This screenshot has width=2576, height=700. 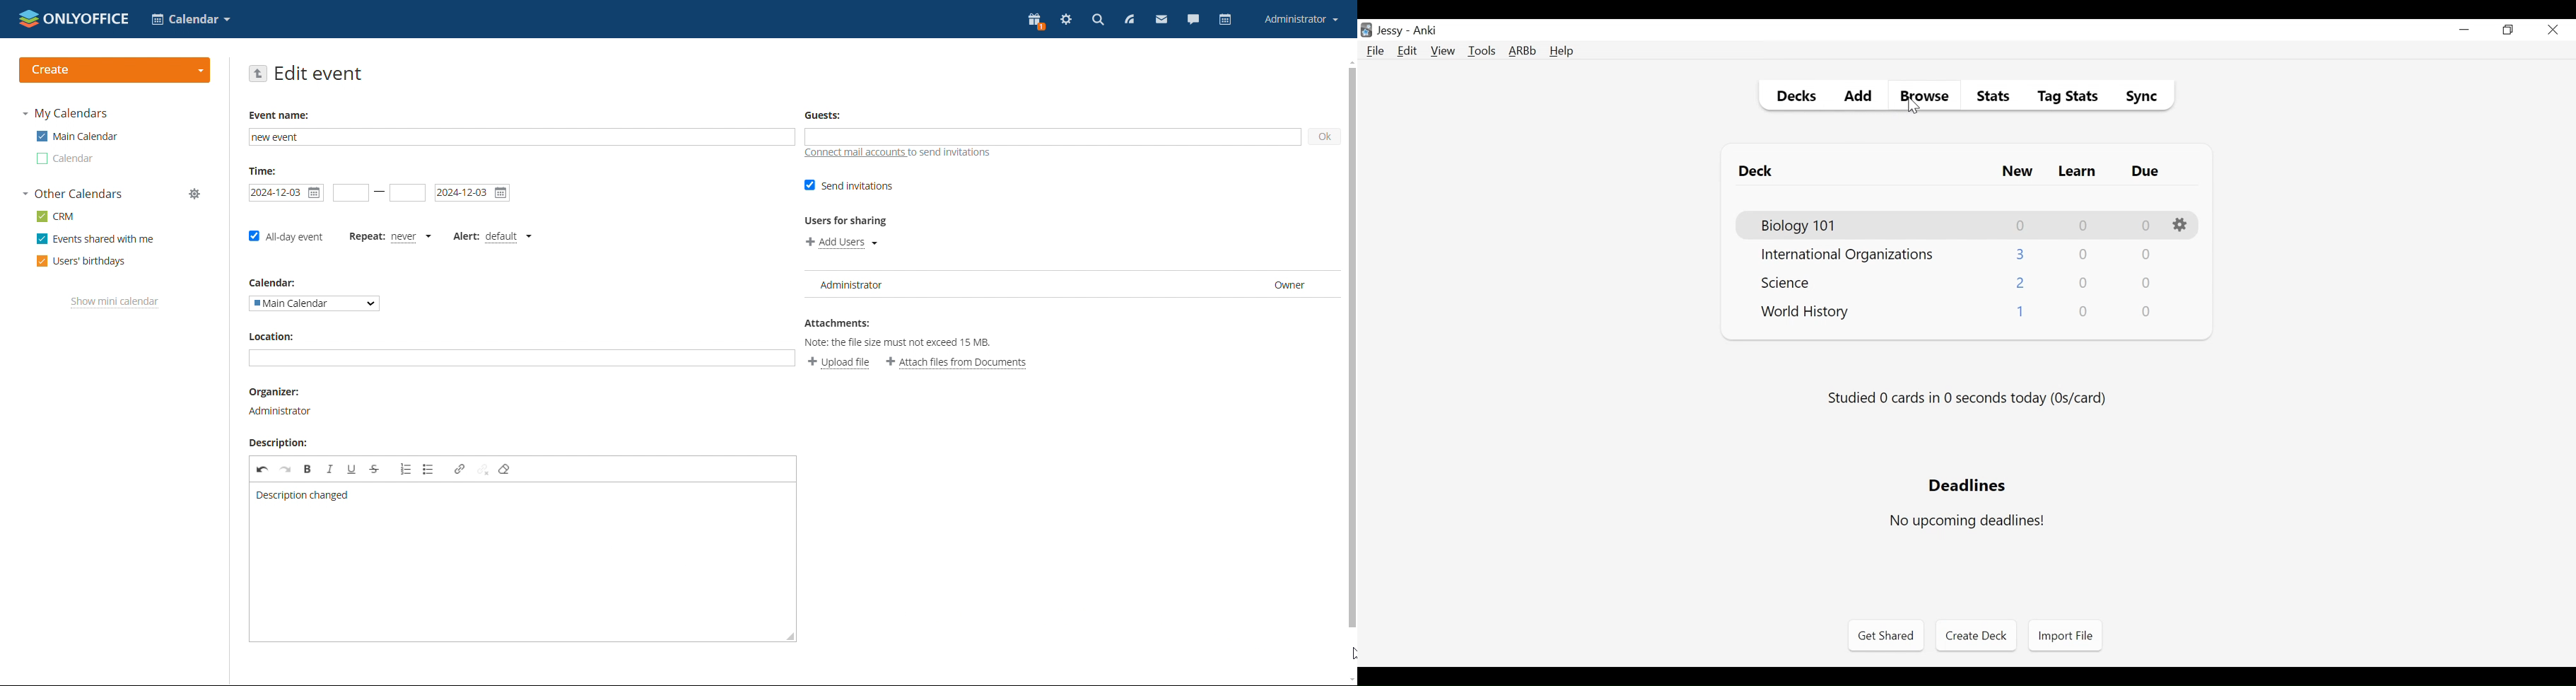 I want to click on Tools, so click(x=1482, y=50).